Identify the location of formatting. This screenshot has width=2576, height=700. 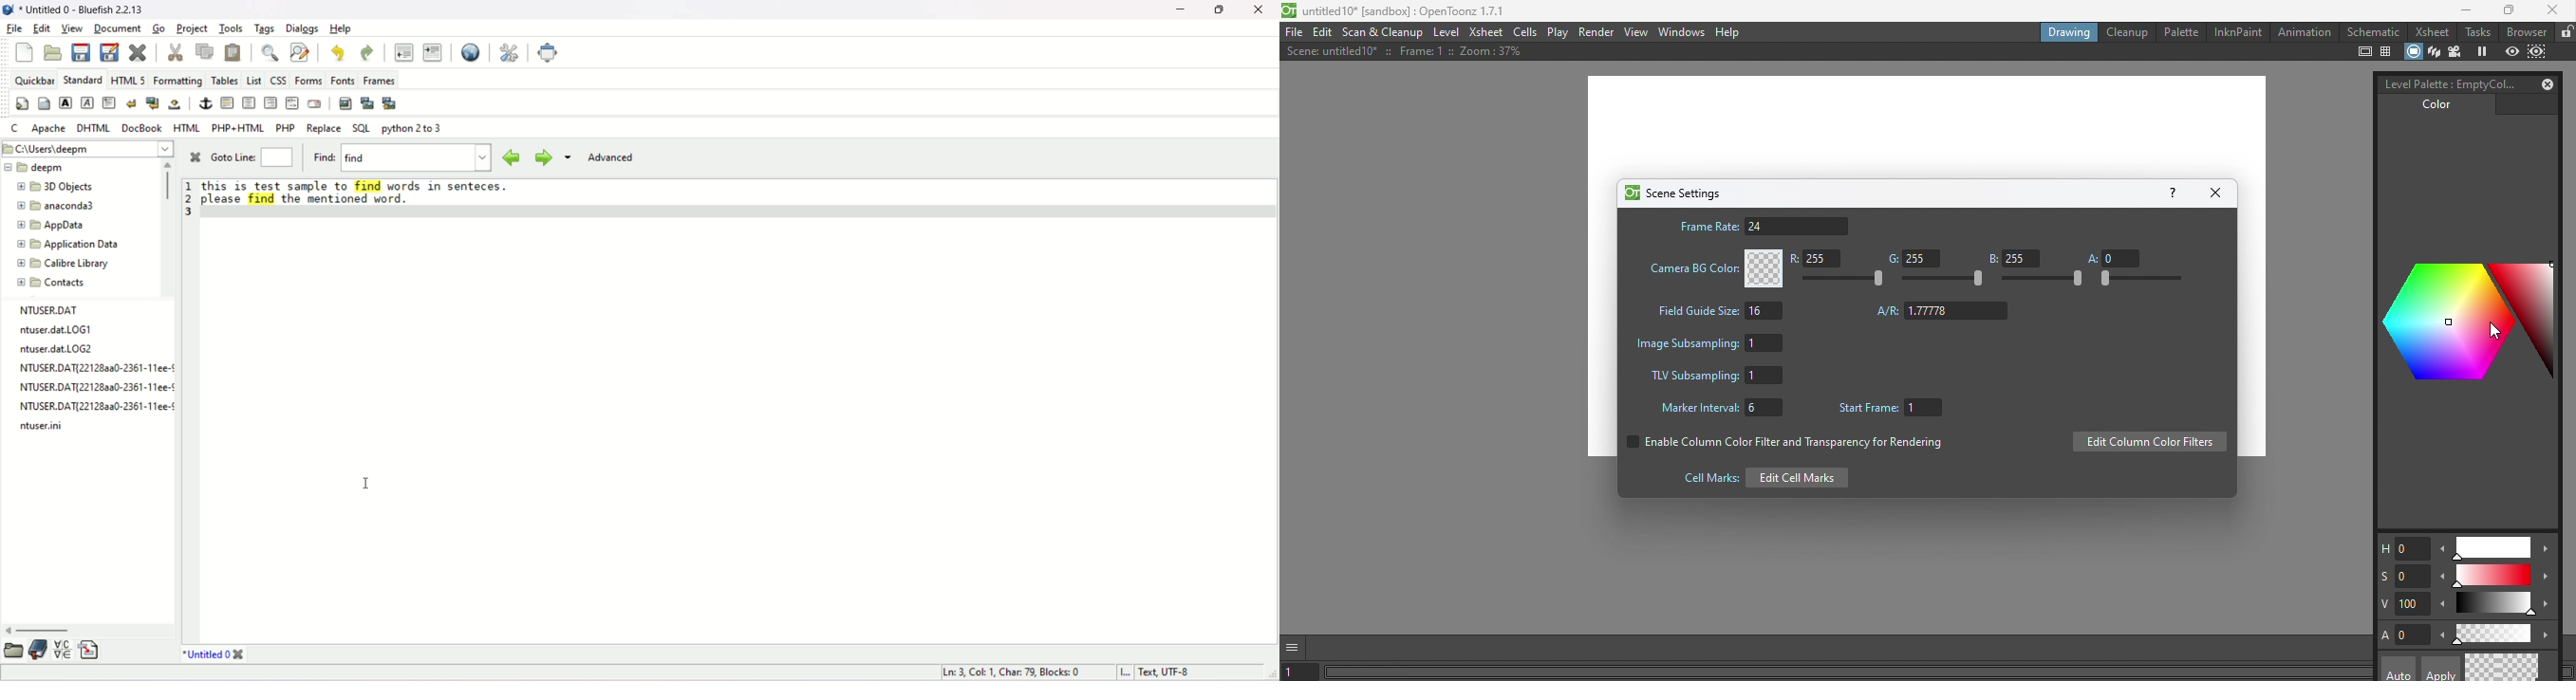
(179, 81).